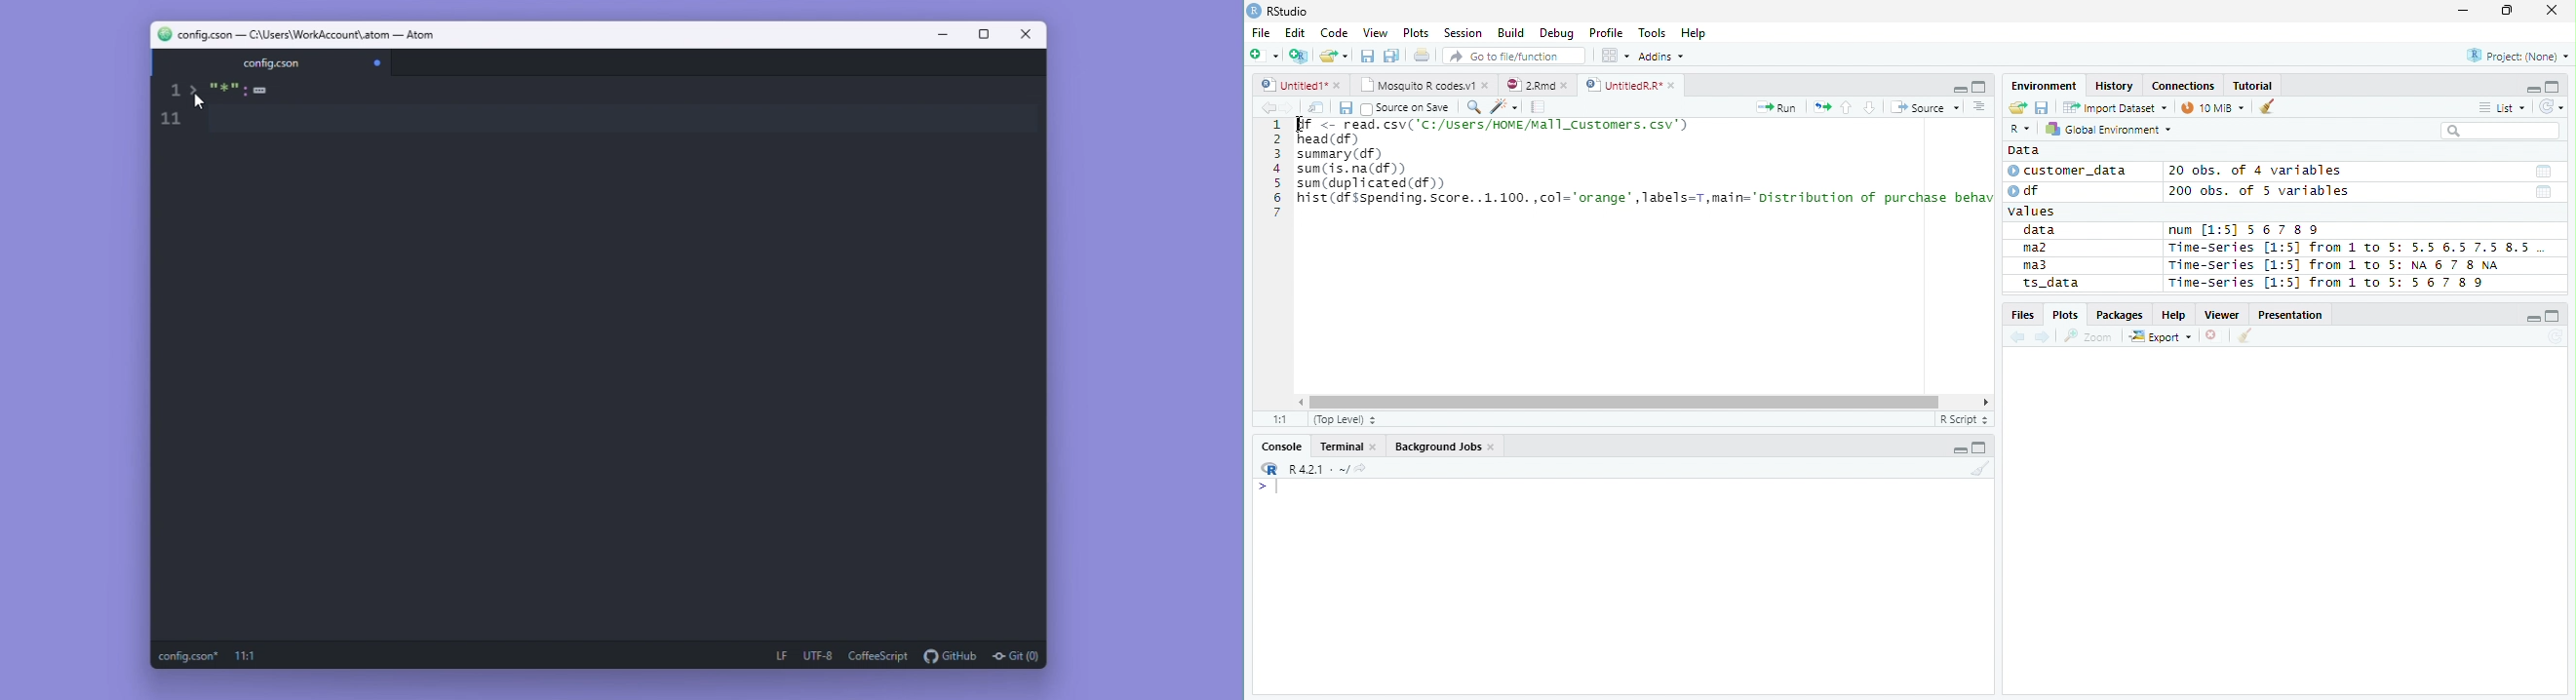 The width and height of the screenshot is (2576, 700). Describe the element at coordinates (2498, 131) in the screenshot. I see `Search` at that location.